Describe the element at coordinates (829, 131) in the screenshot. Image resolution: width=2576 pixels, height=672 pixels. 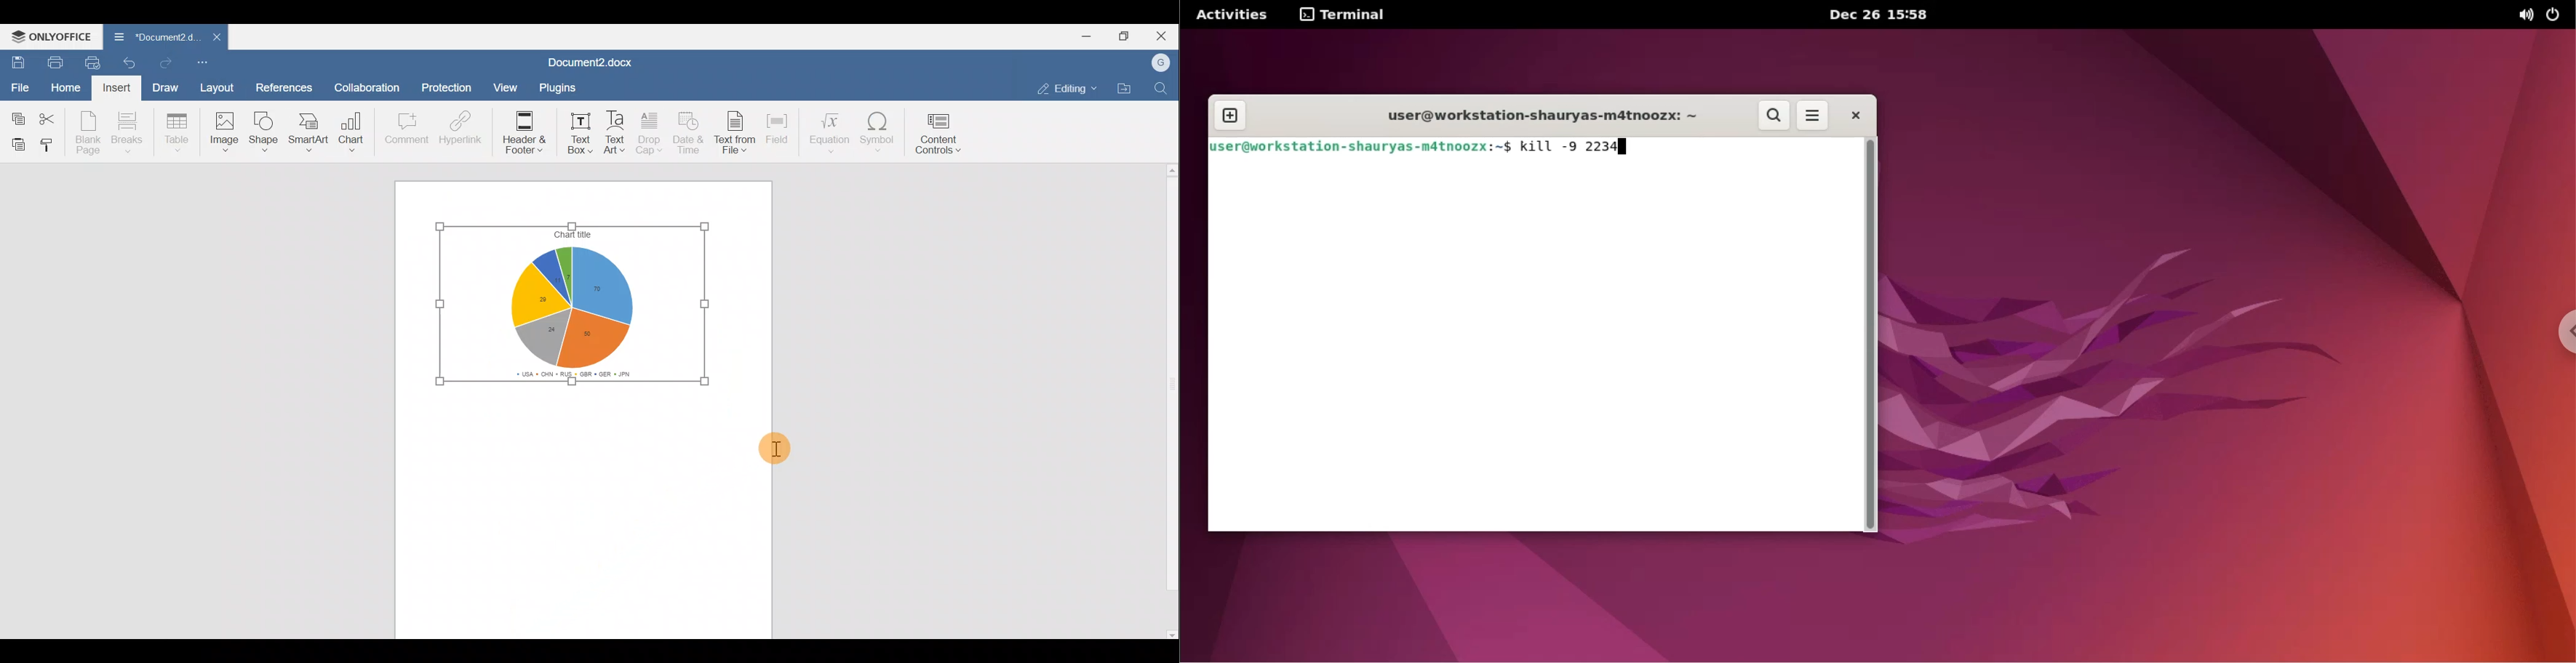
I see `Equation` at that location.